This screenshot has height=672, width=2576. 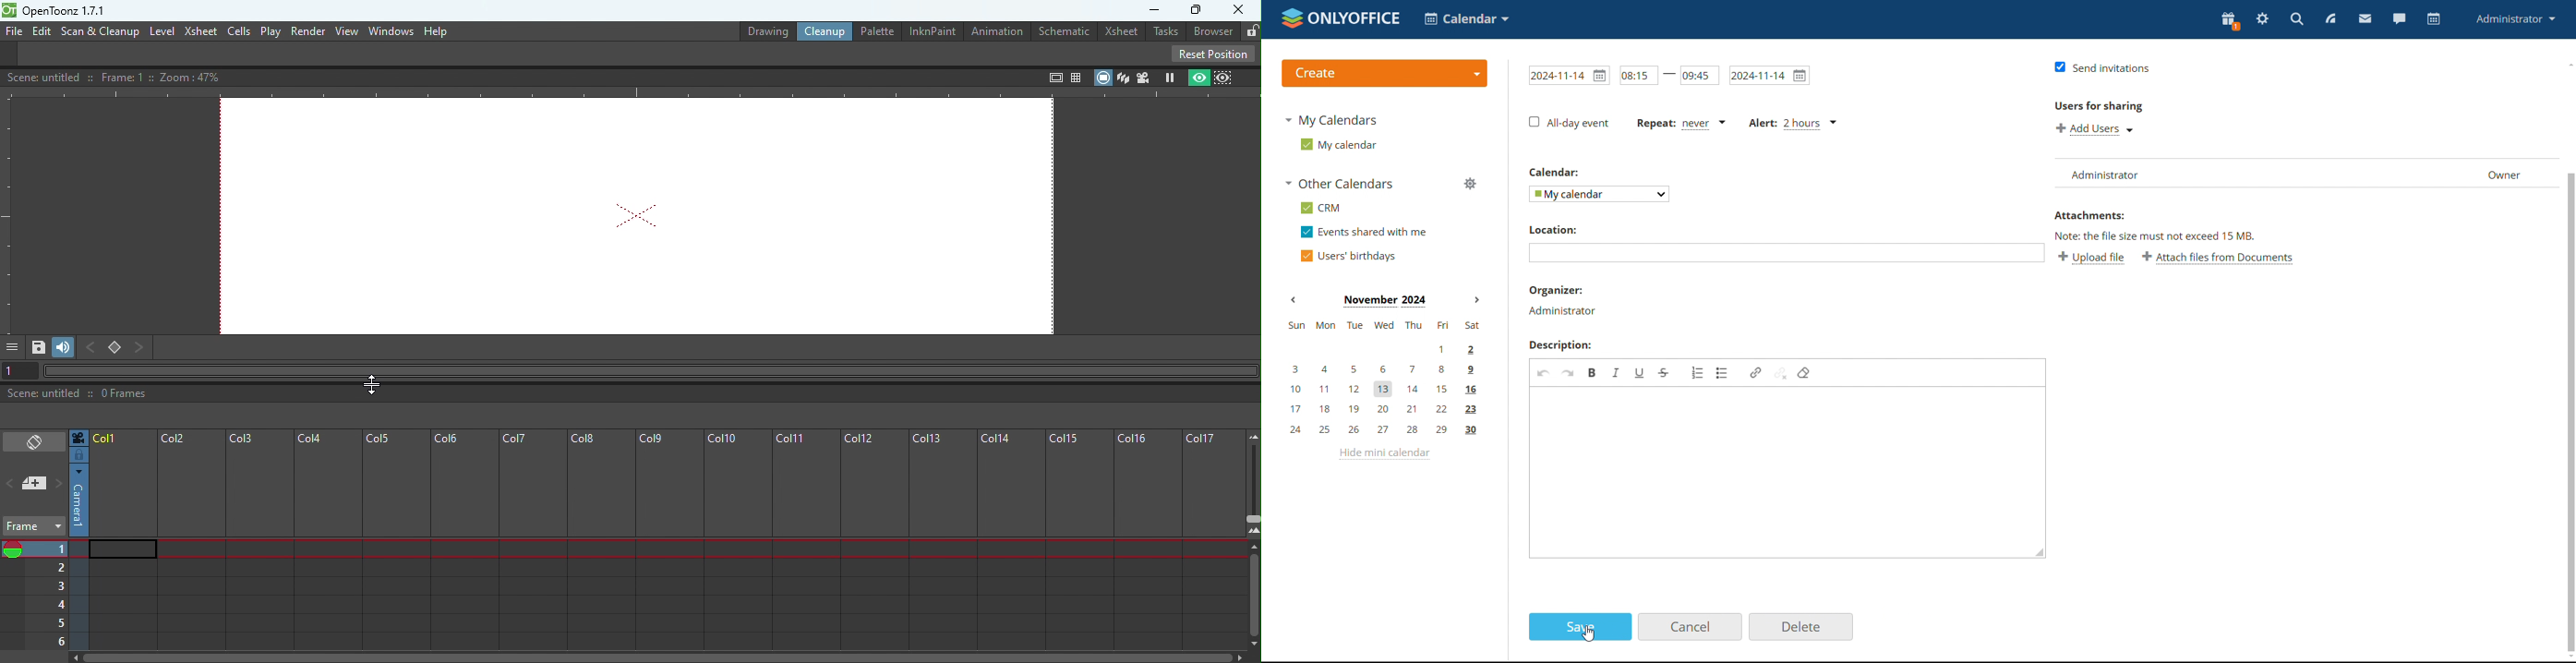 I want to click on organizer, so click(x=1563, y=314).